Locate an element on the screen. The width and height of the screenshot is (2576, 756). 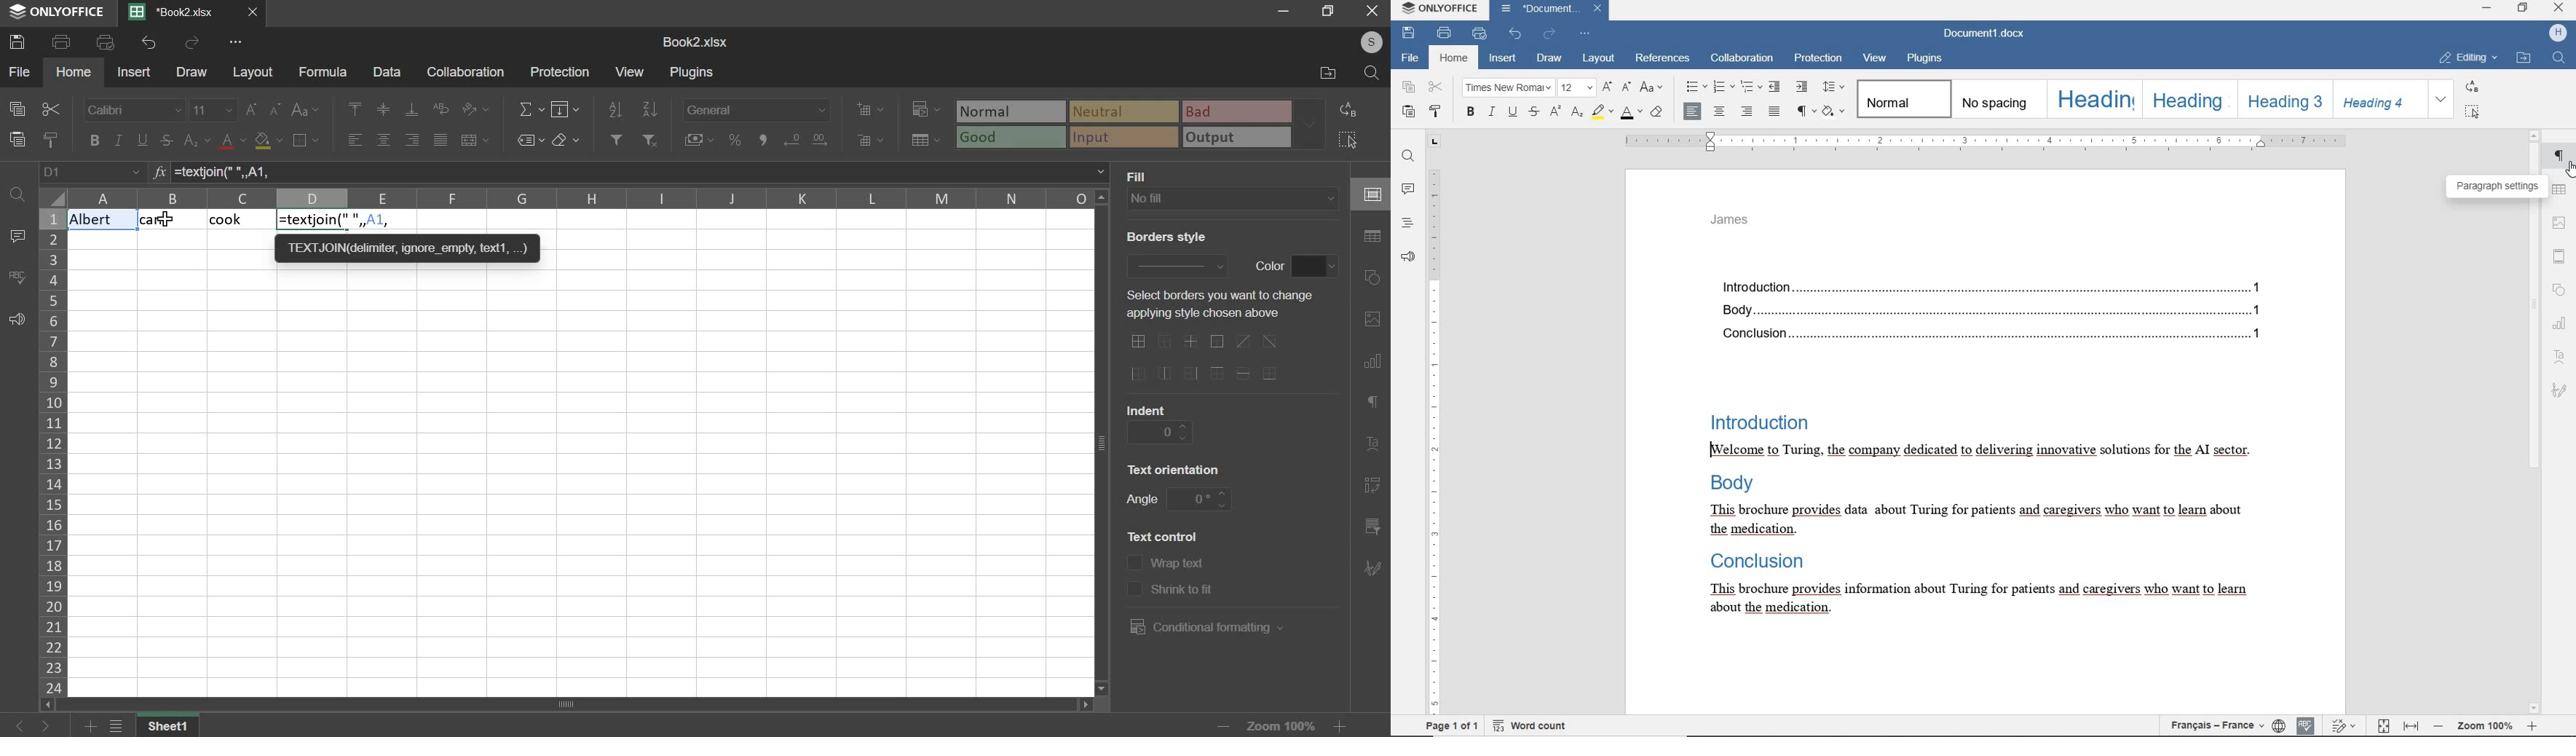
change case is located at coordinates (304, 110).